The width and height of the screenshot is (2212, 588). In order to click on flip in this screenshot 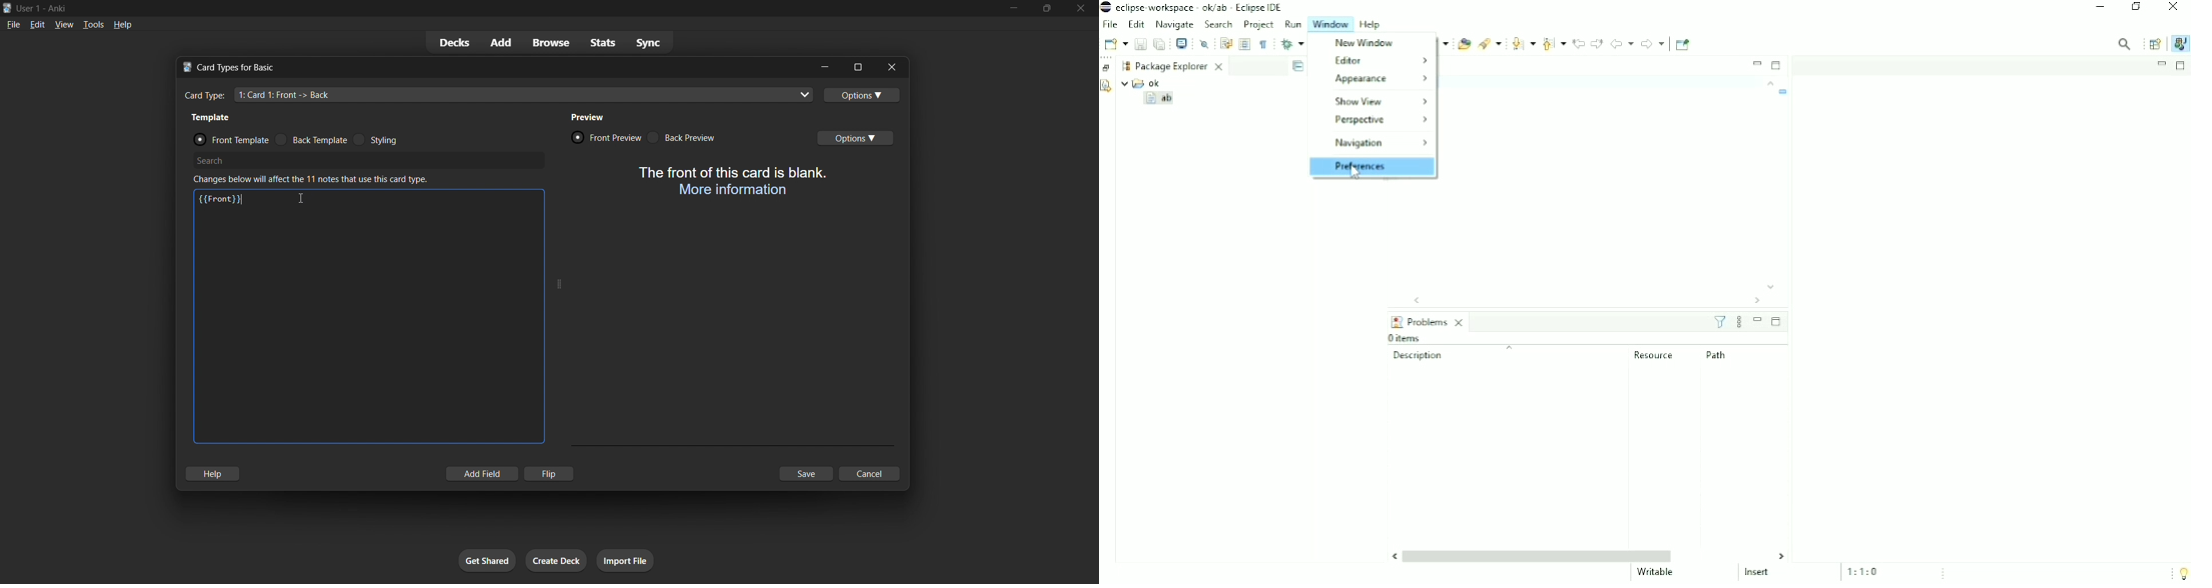, I will do `click(553, 472)`.